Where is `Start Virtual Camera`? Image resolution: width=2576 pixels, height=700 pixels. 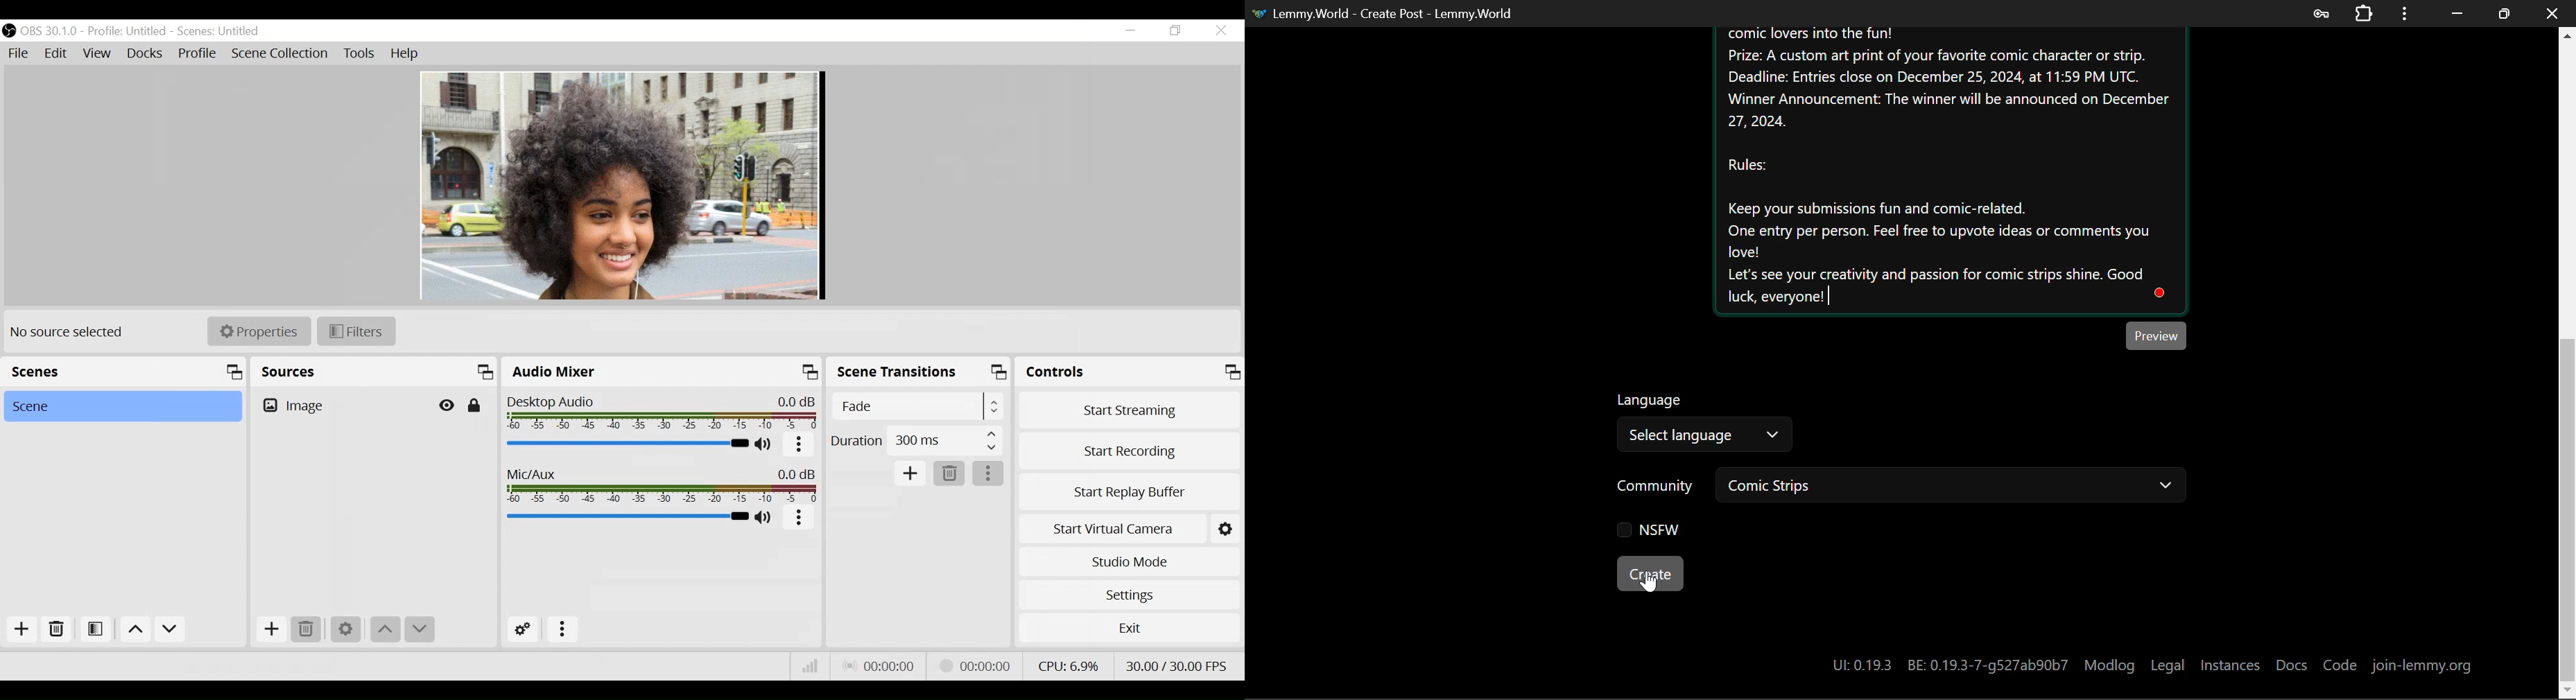 Start Virtual Camera is located at coordinates (1111, 528).